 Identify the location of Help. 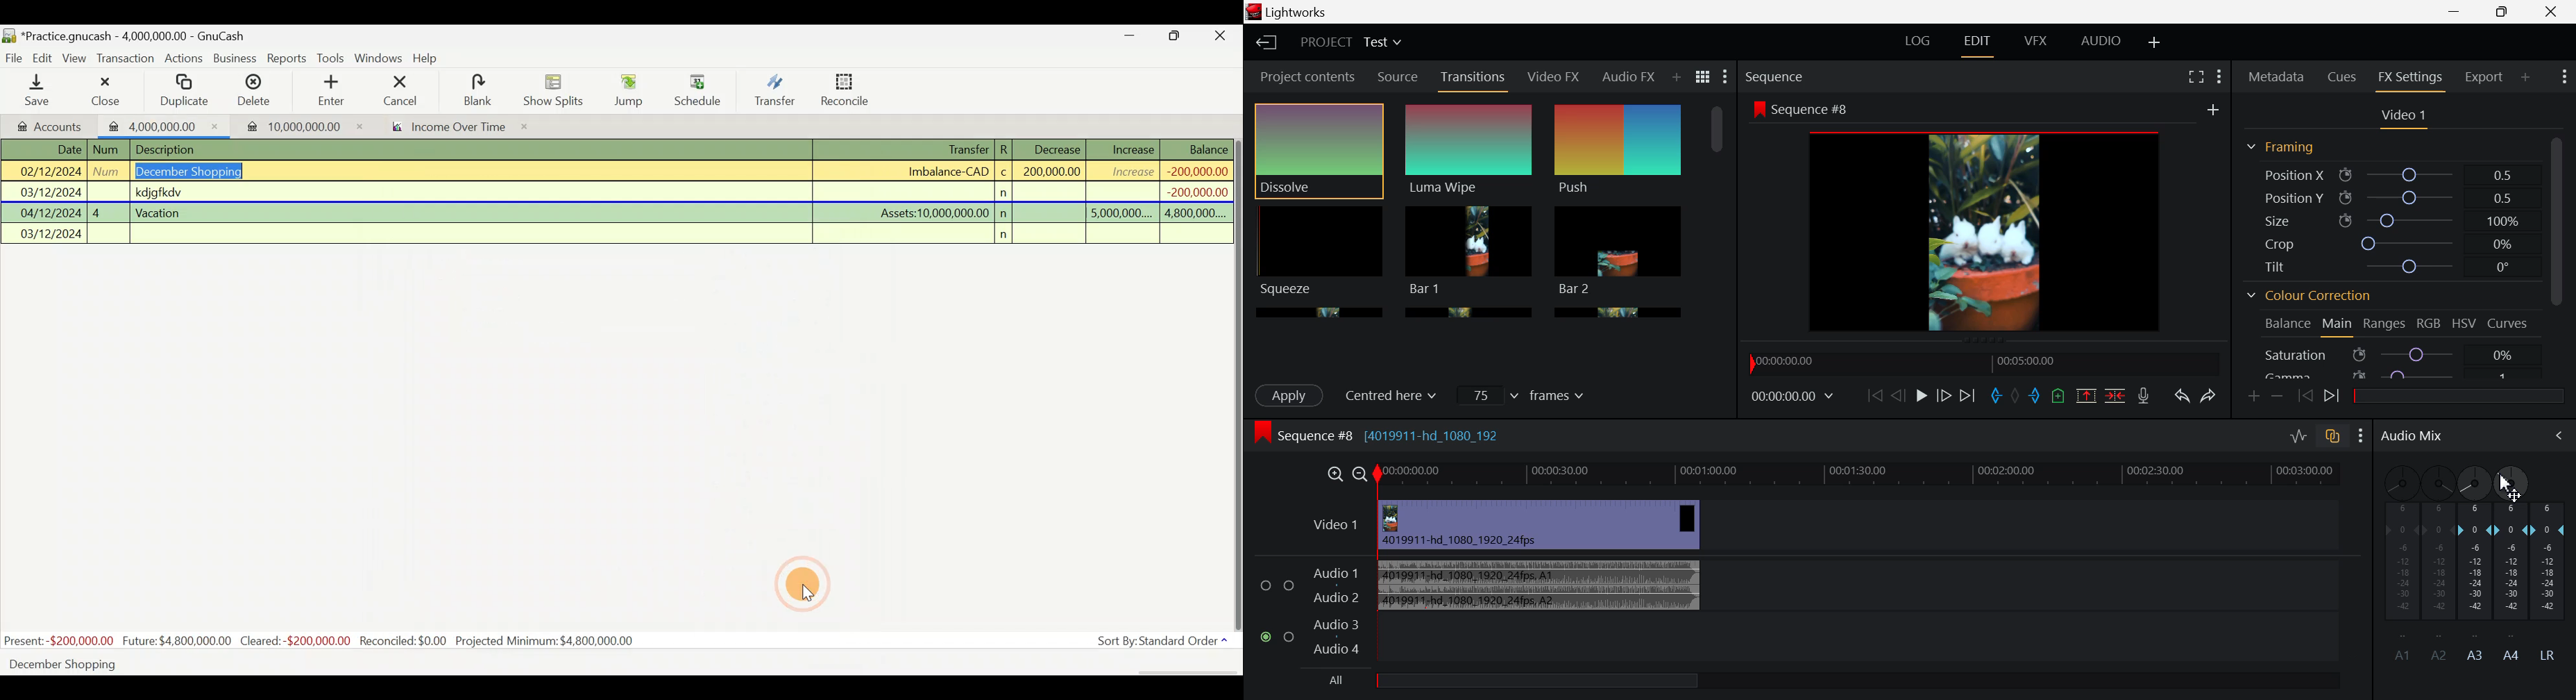
(430, 58).